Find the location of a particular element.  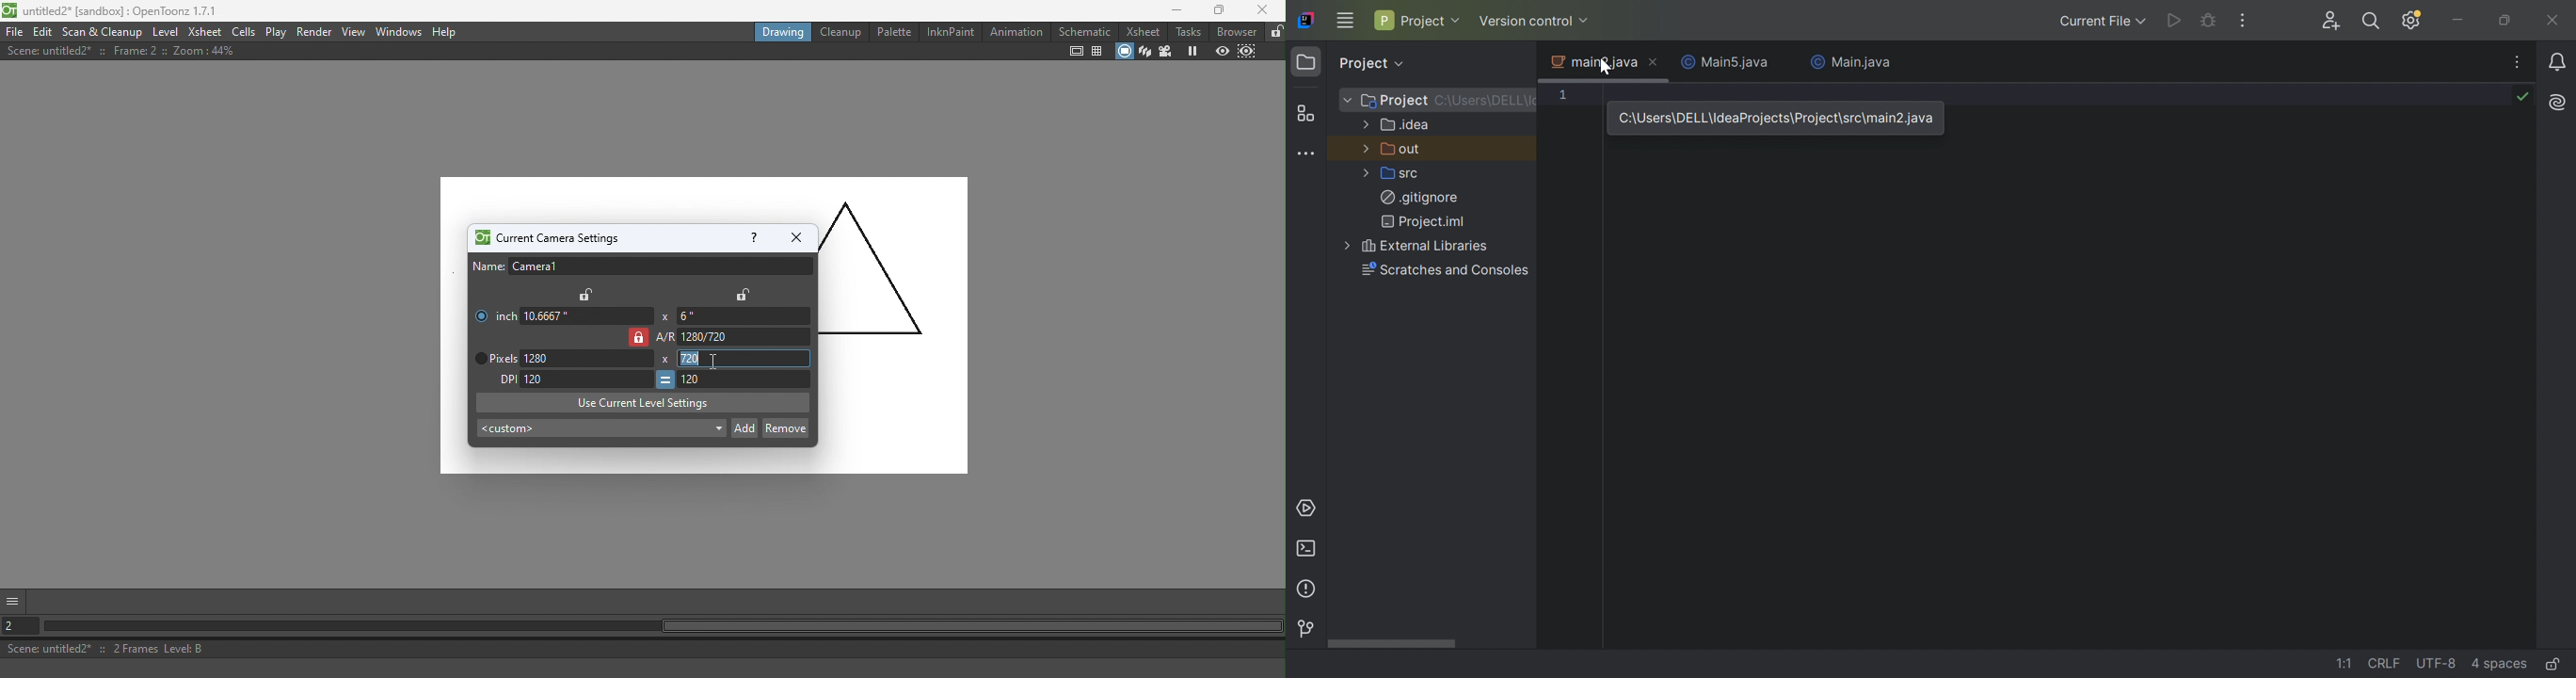

Drop down menu is located at coordinates (600, 429).